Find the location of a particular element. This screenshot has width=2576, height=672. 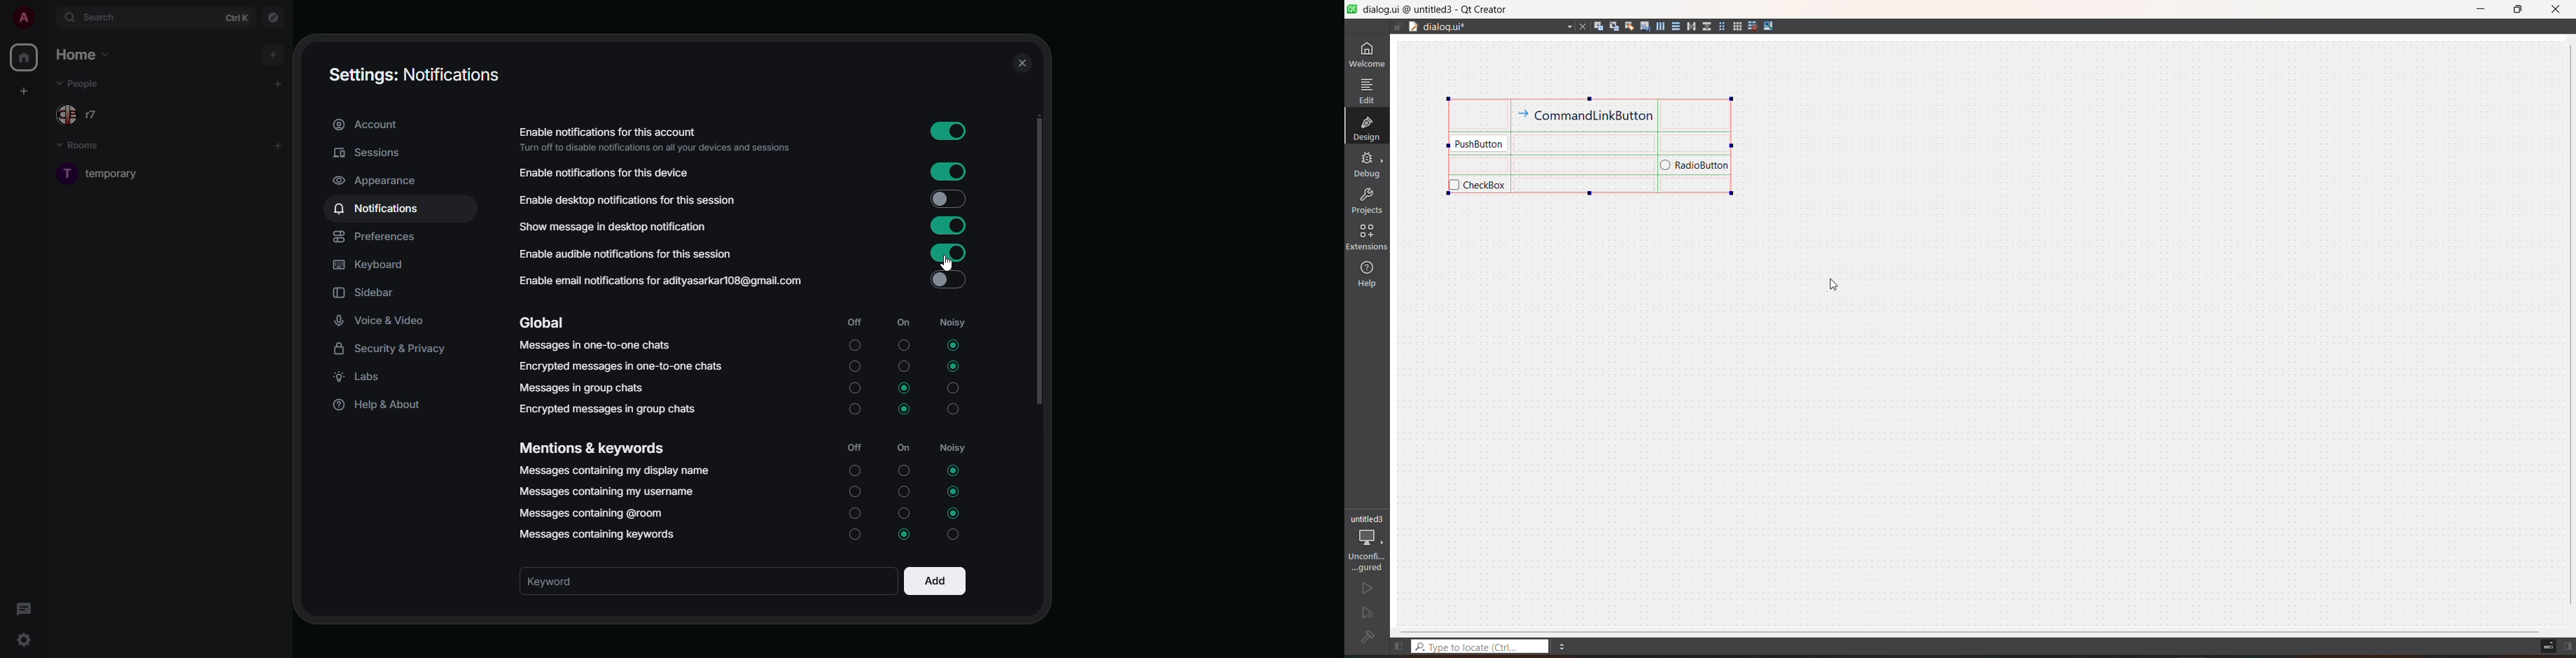

help & about is located at coordinates (385, 405).